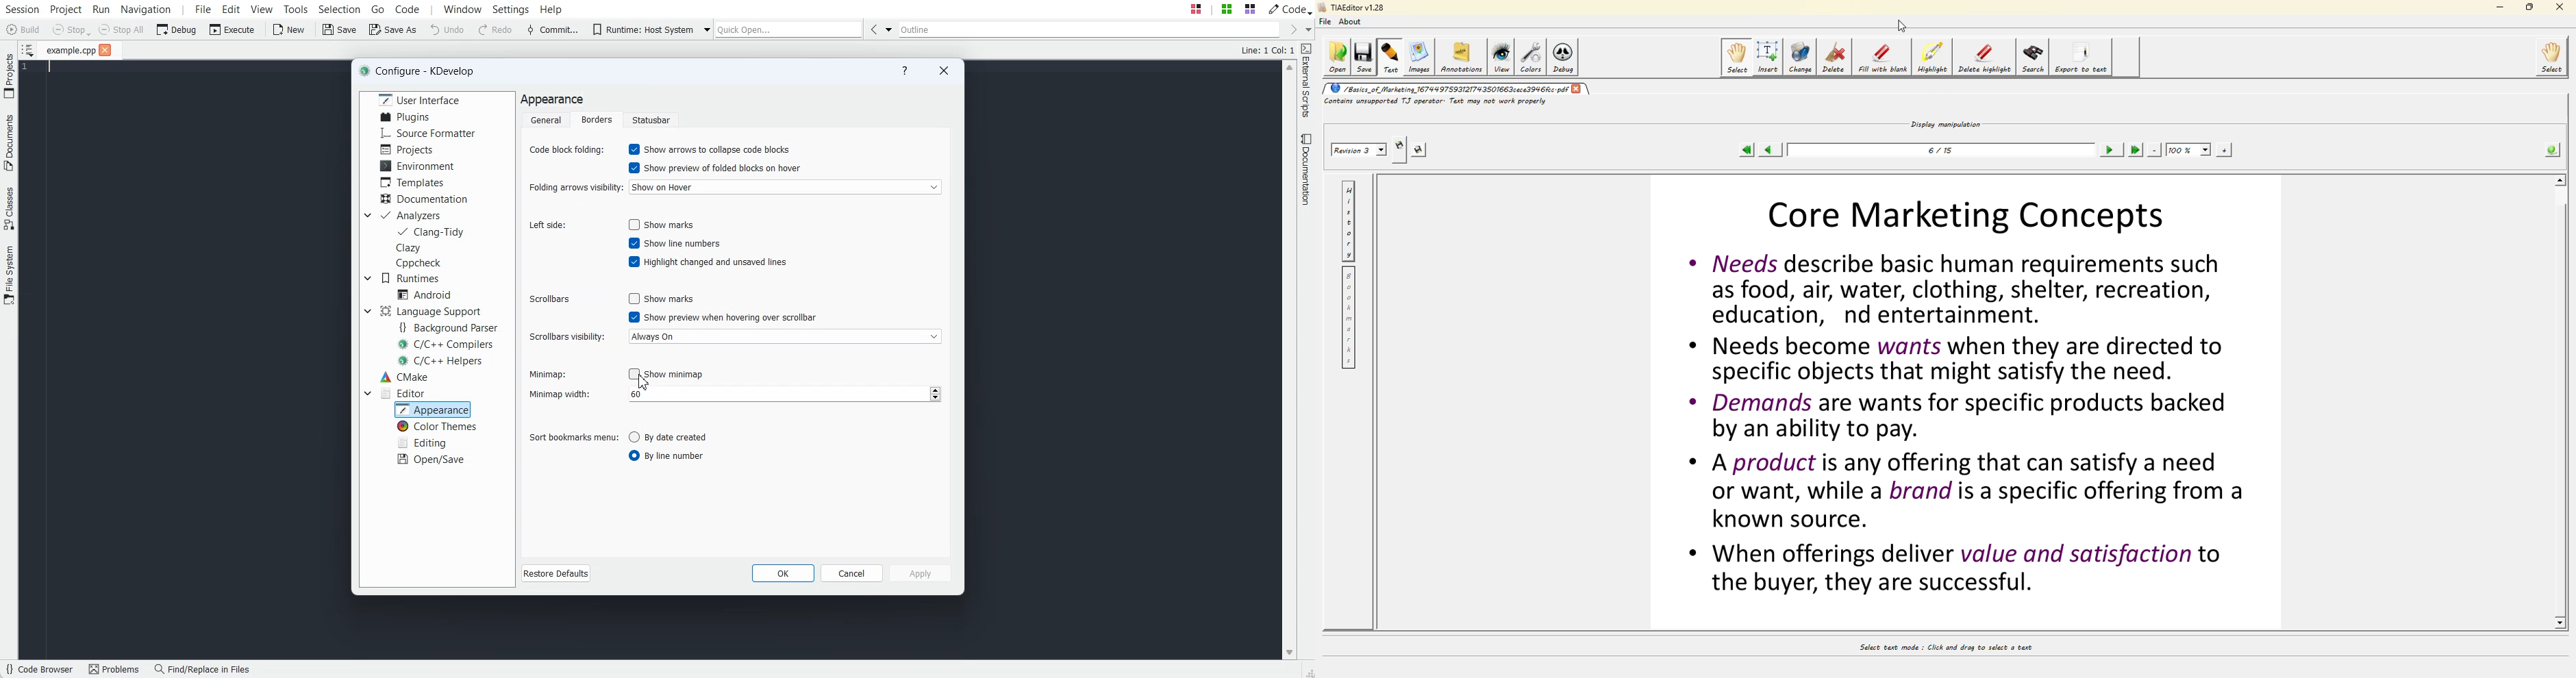  What do you see at coordinates (427, 133) in the screenshot?
I see `Source Formatter` at bounding box center [427, 133].